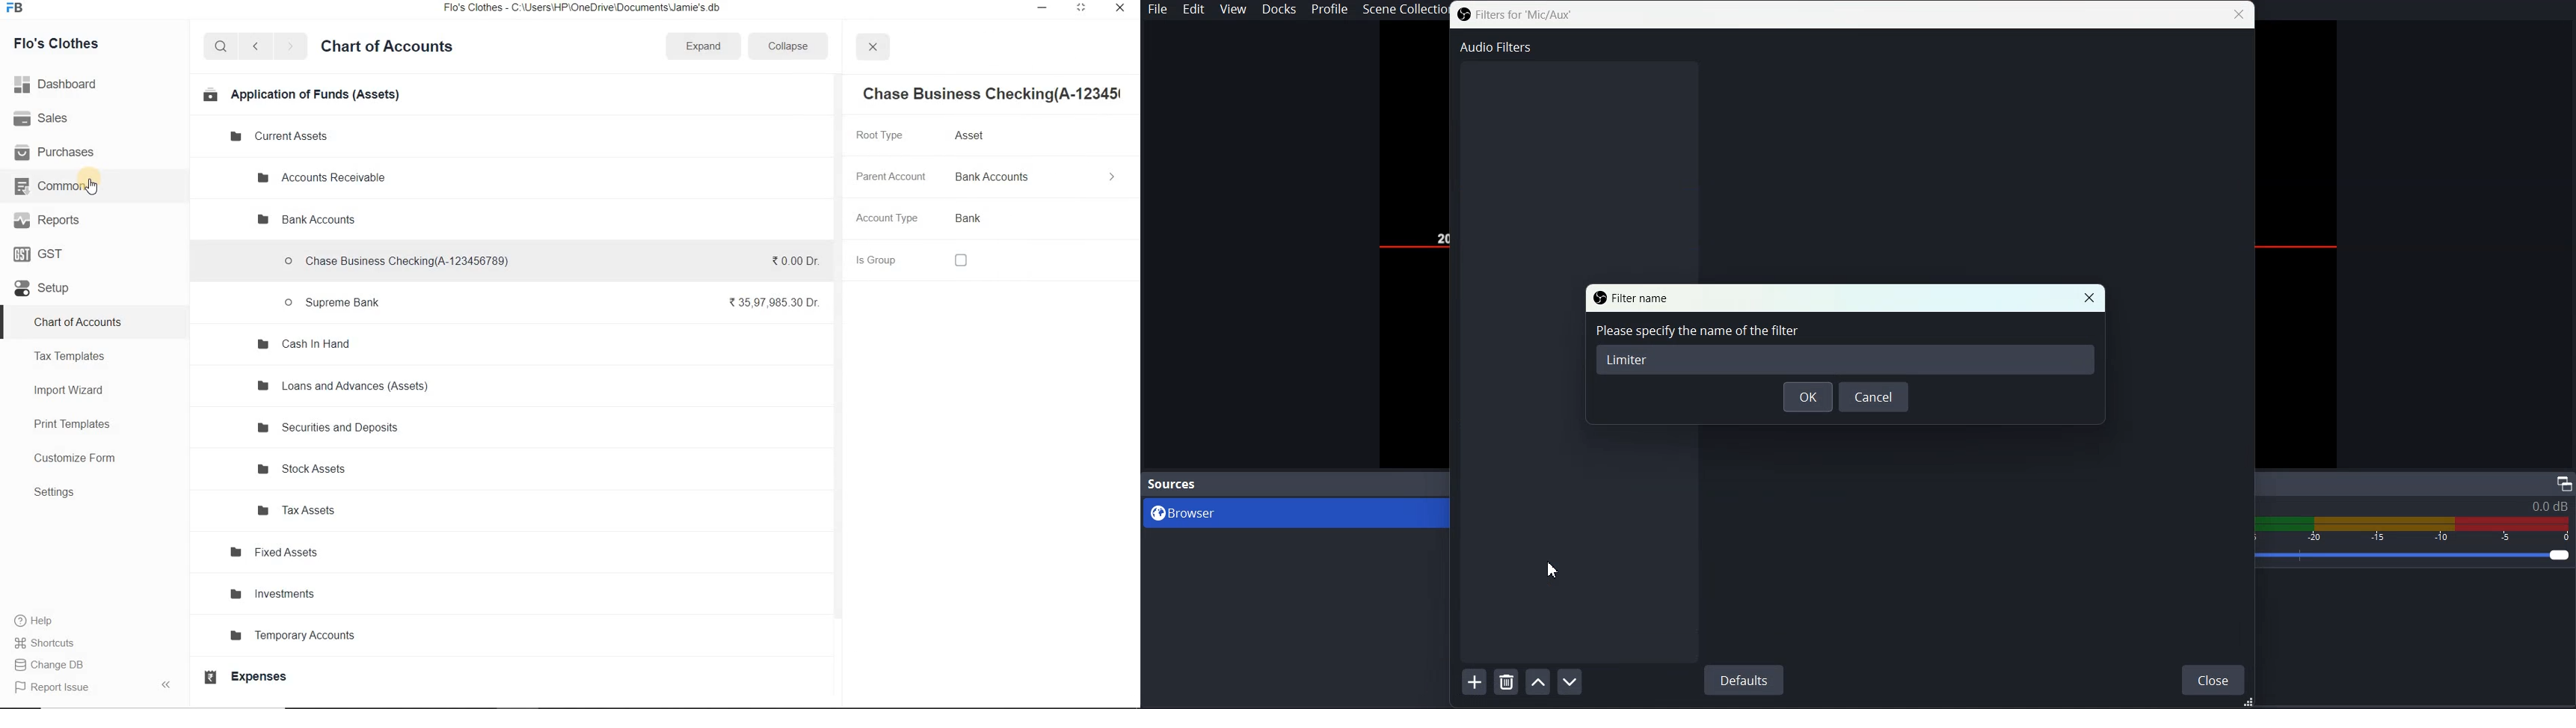  I want to click on Chase Business Checking(A-123456789), so click(397, 262).